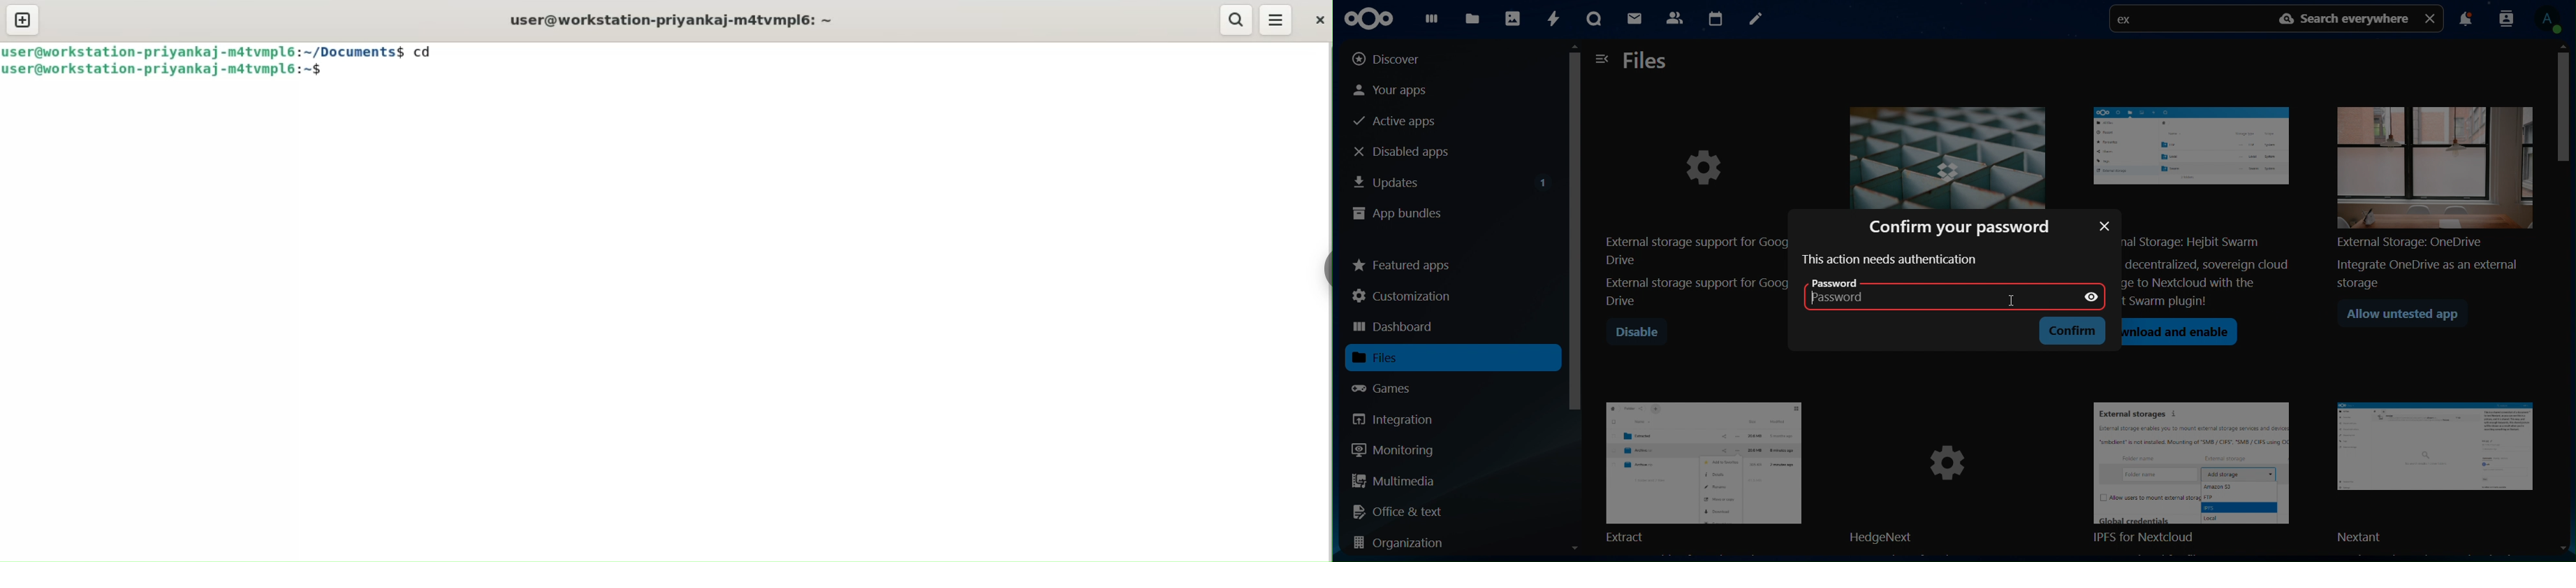 This screenshot has width=2576, height=588. I want to click on games, so click(1394, 388).